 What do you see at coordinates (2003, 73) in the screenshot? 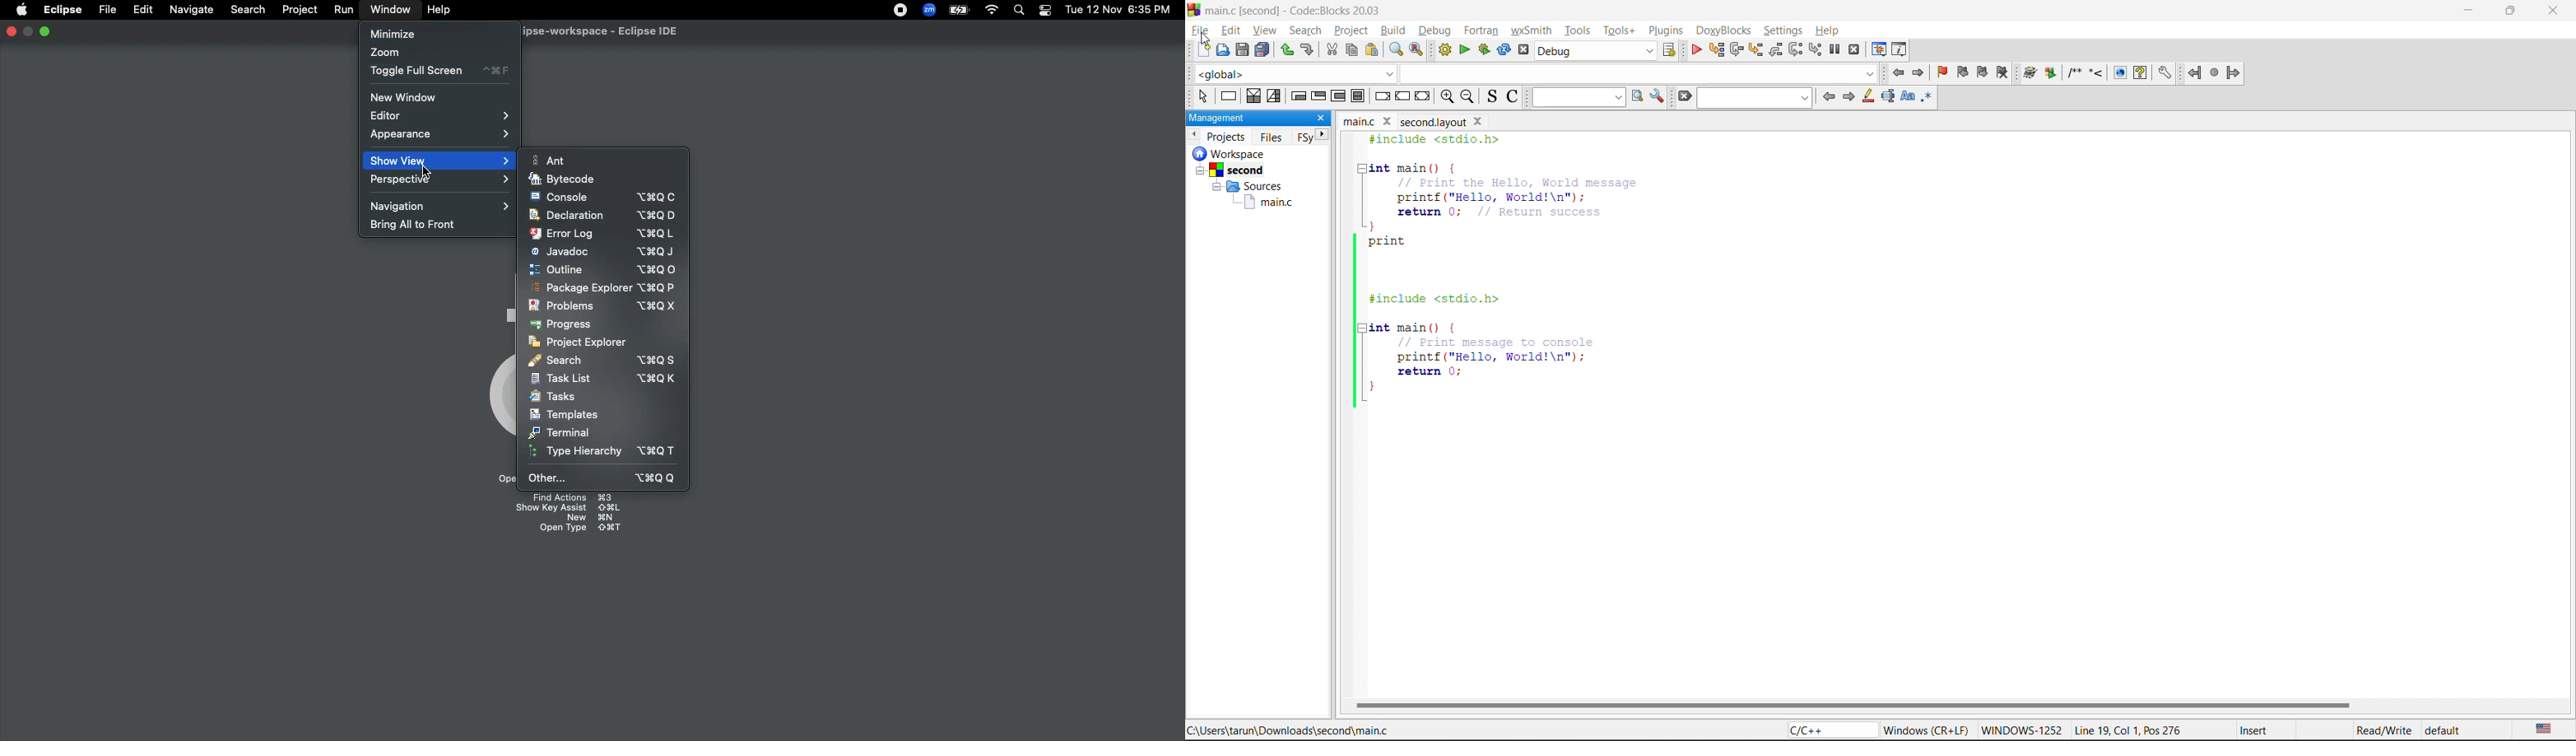
I see `clear bookmark` at bounding box center [2003, 73].